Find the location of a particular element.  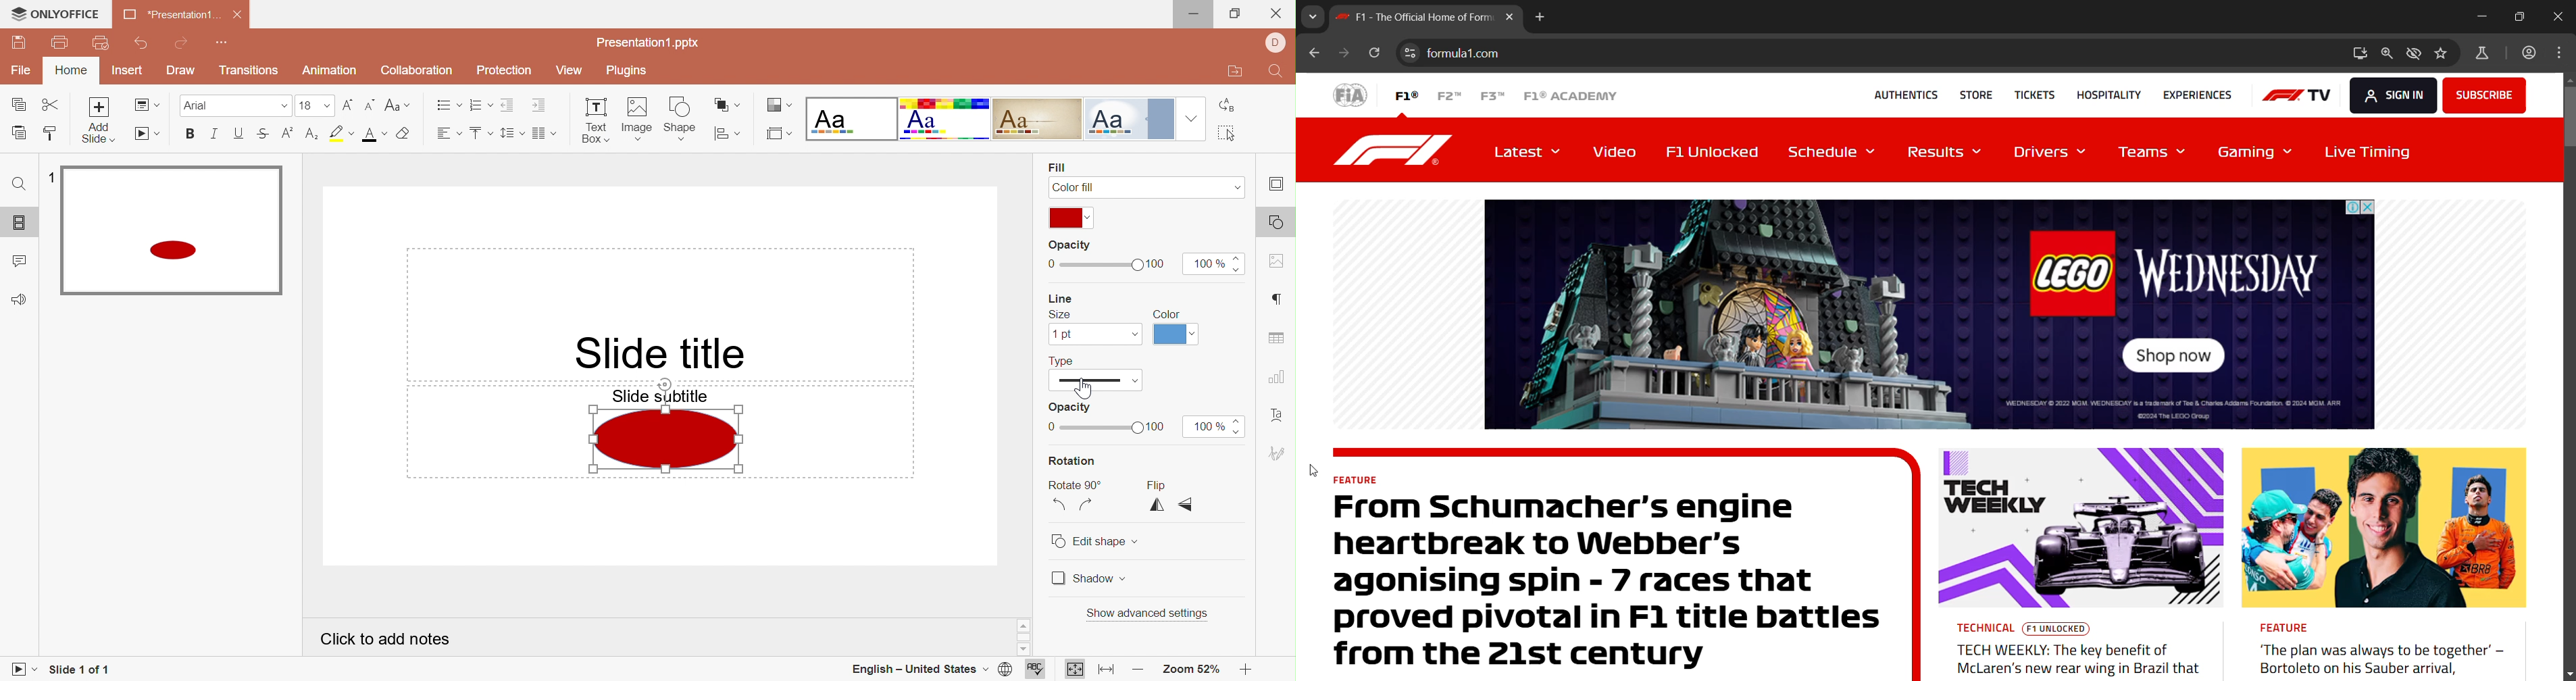

Find is located at coordinates (1276, 73).